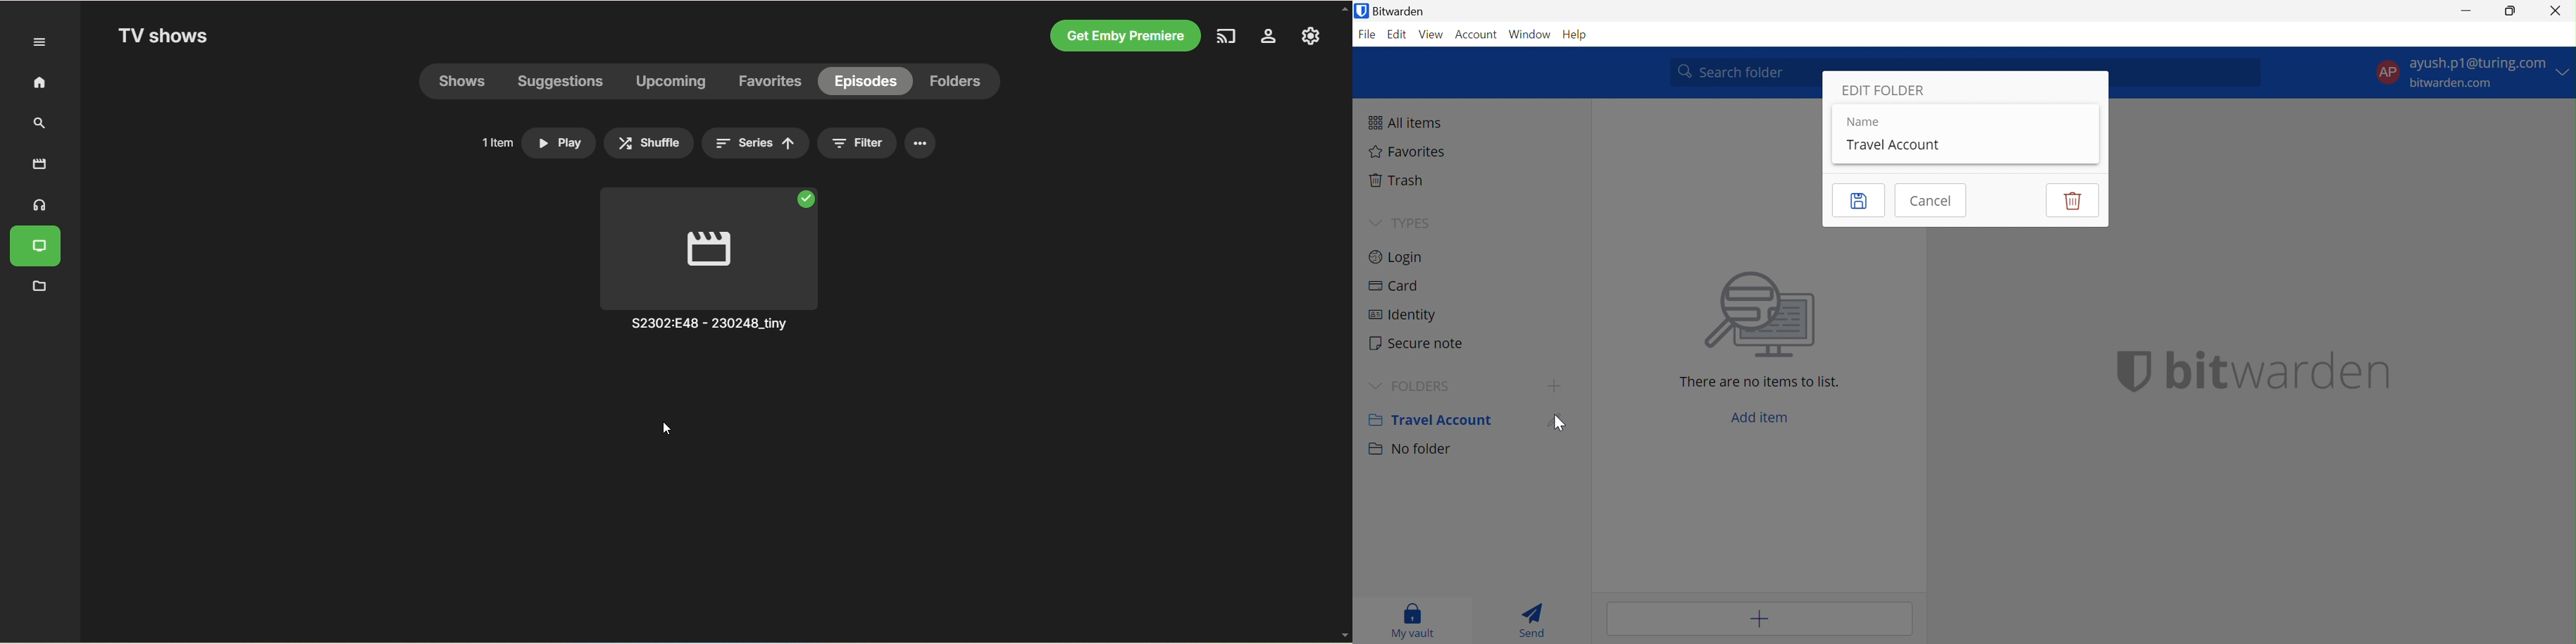  I want to click on Restore Down, so click(2510, 13).